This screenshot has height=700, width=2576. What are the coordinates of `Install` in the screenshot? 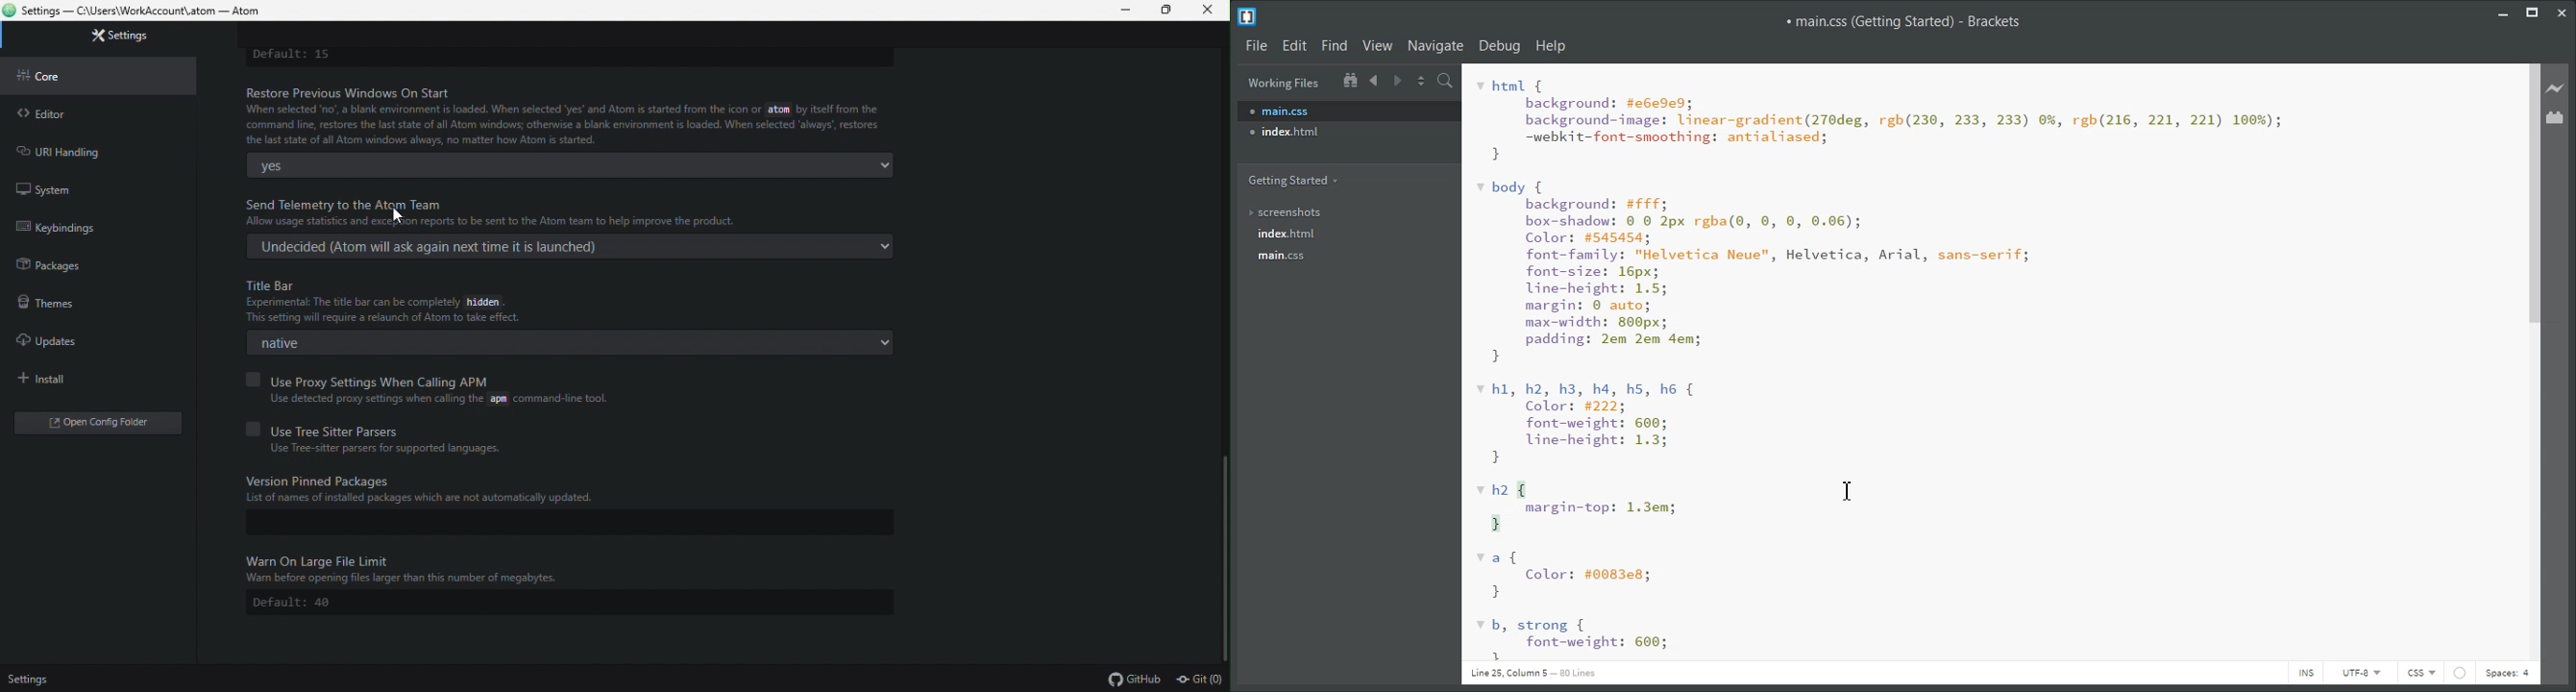 It's located at (76, 378).